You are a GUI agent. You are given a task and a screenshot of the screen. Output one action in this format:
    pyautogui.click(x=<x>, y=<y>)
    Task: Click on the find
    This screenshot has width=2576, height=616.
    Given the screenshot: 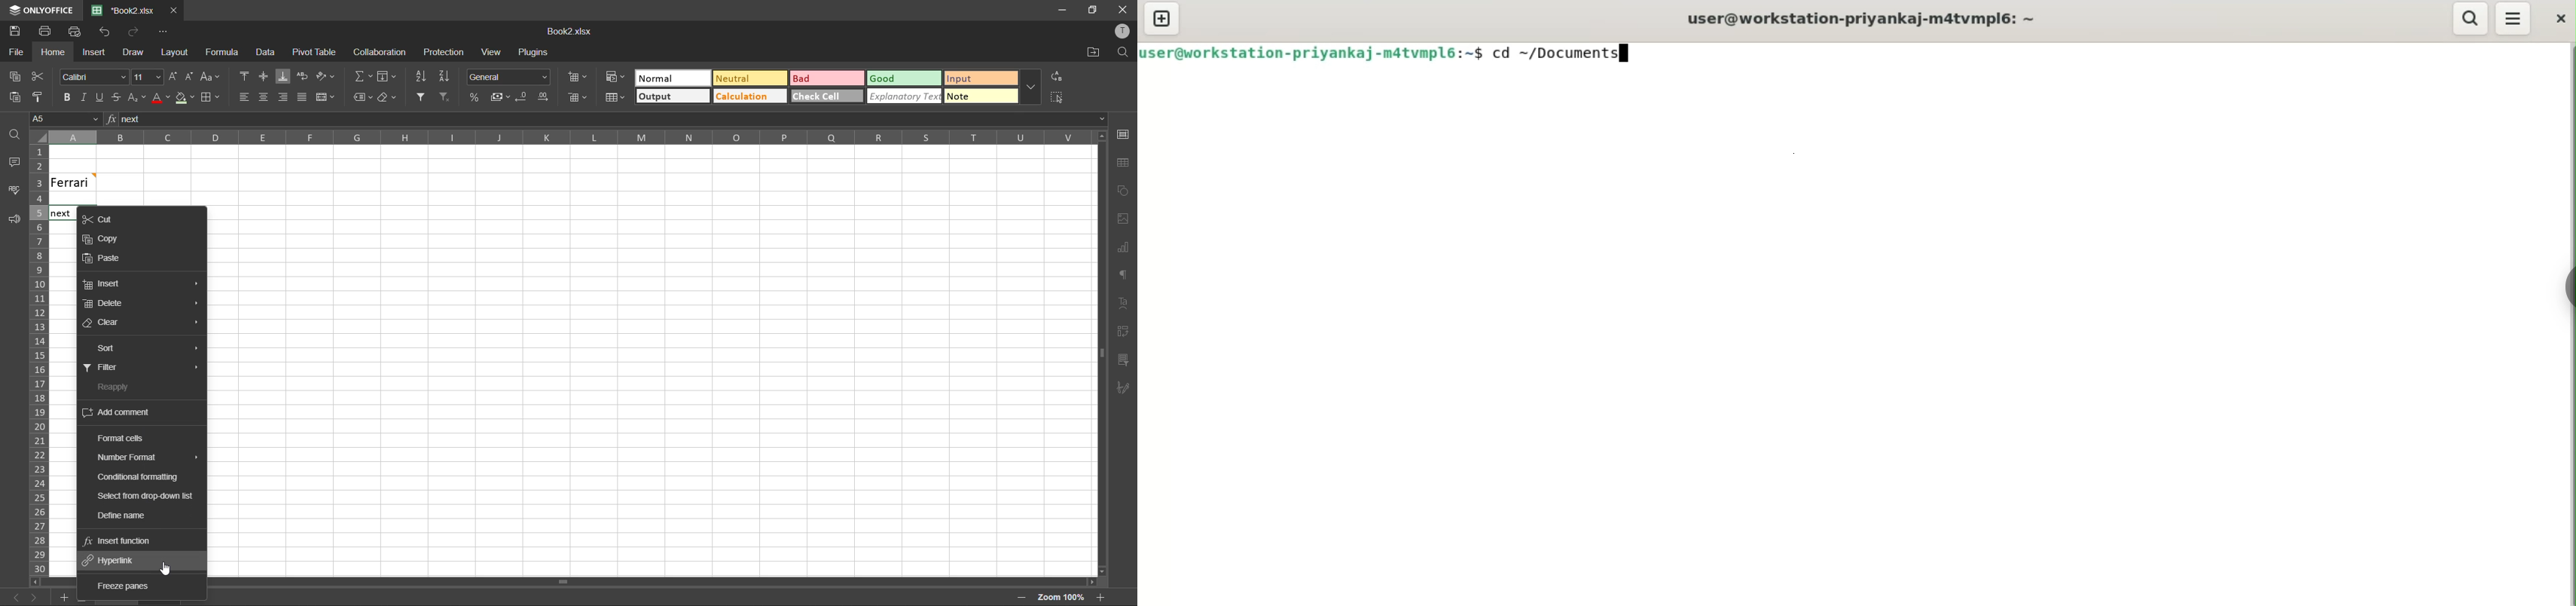 What is the action you would take?
    pyautogui.click(x=18, y=137)
    